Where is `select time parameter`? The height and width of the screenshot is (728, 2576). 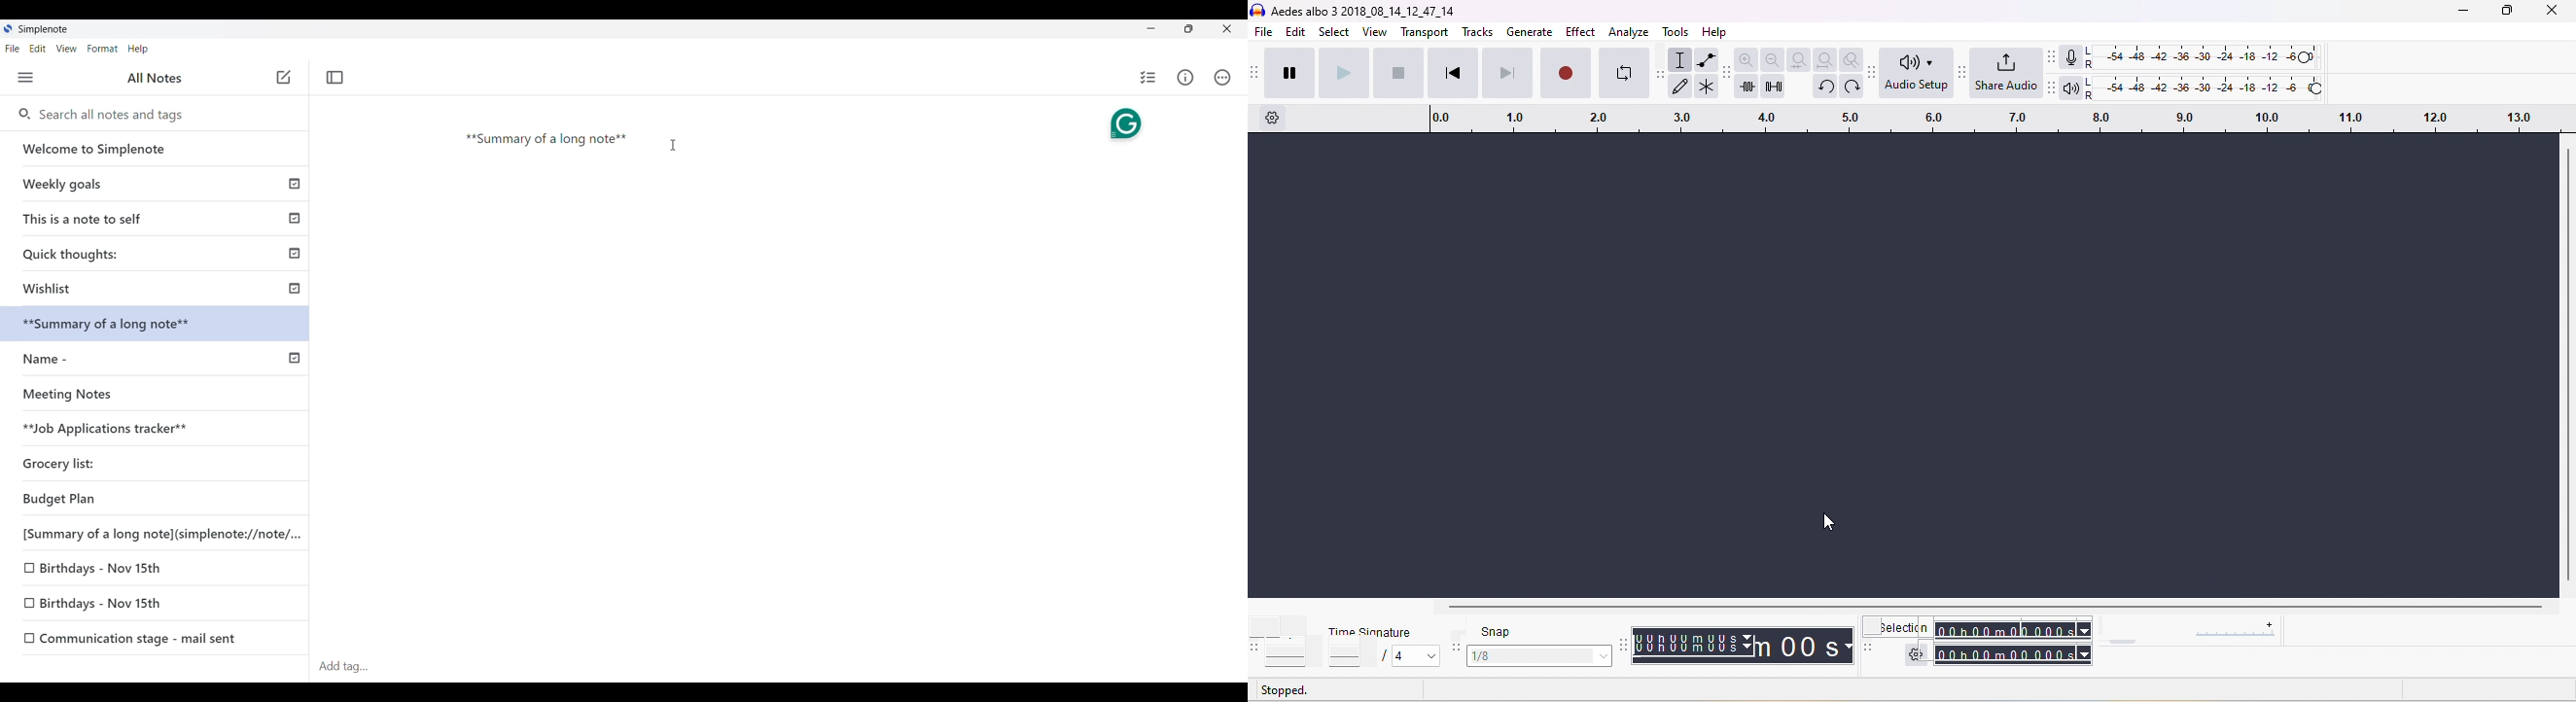 select time parameter is located at coordinates (2085, 655).